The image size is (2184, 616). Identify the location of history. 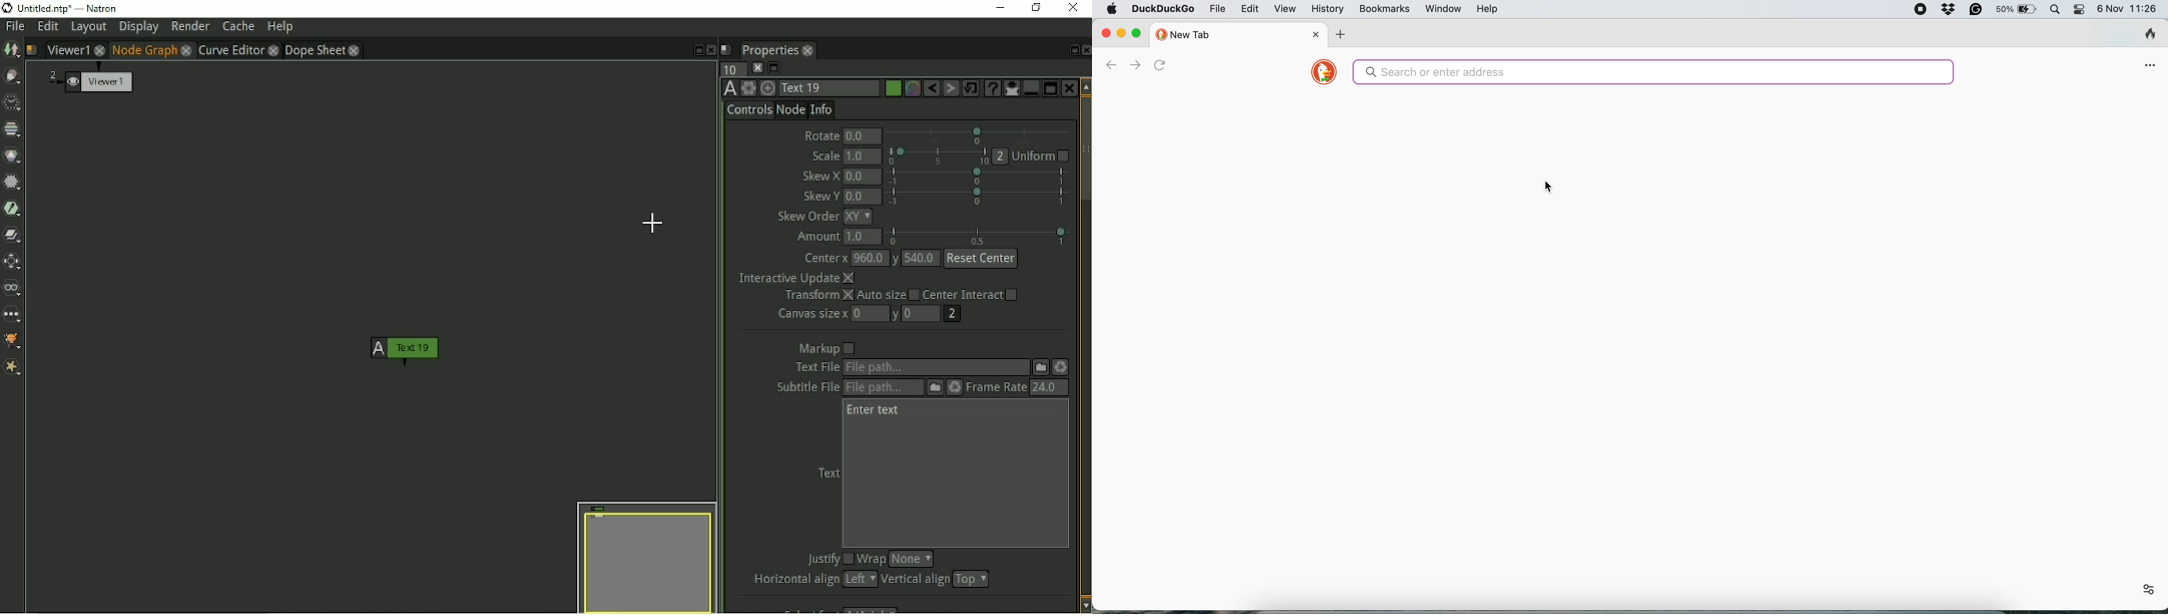
(1326, 9).